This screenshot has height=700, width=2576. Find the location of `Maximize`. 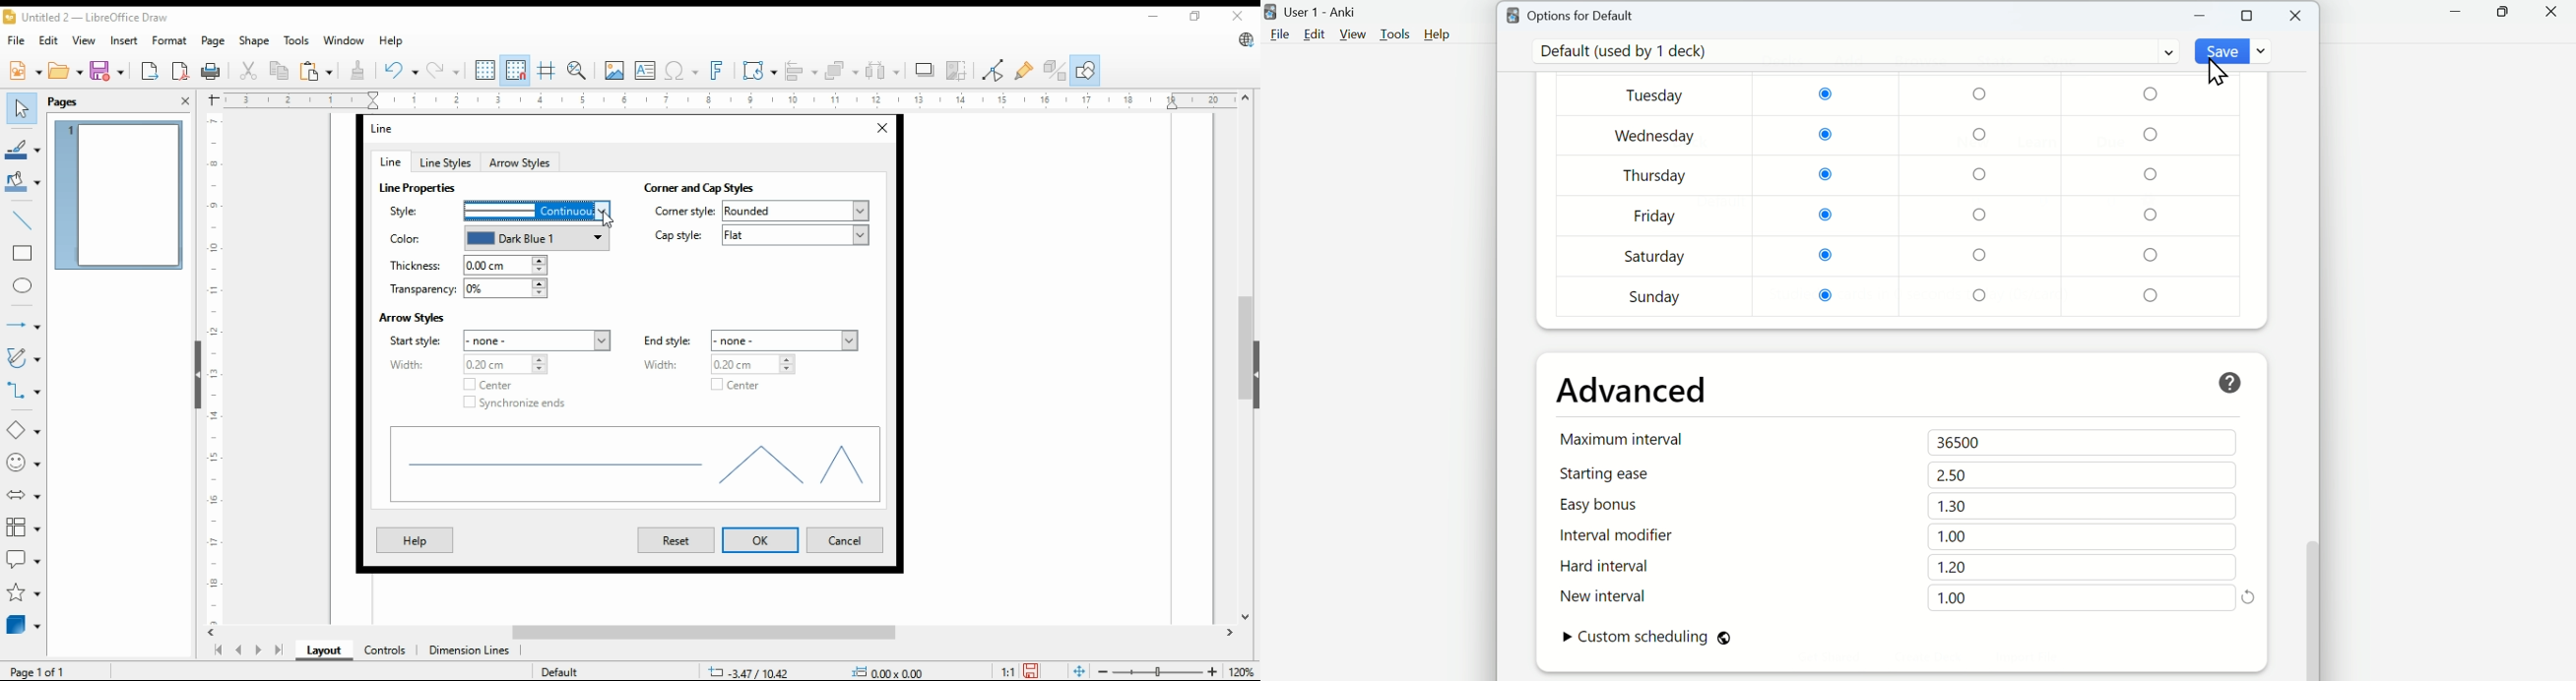

Maximize is located at coordinates (2248, 14).